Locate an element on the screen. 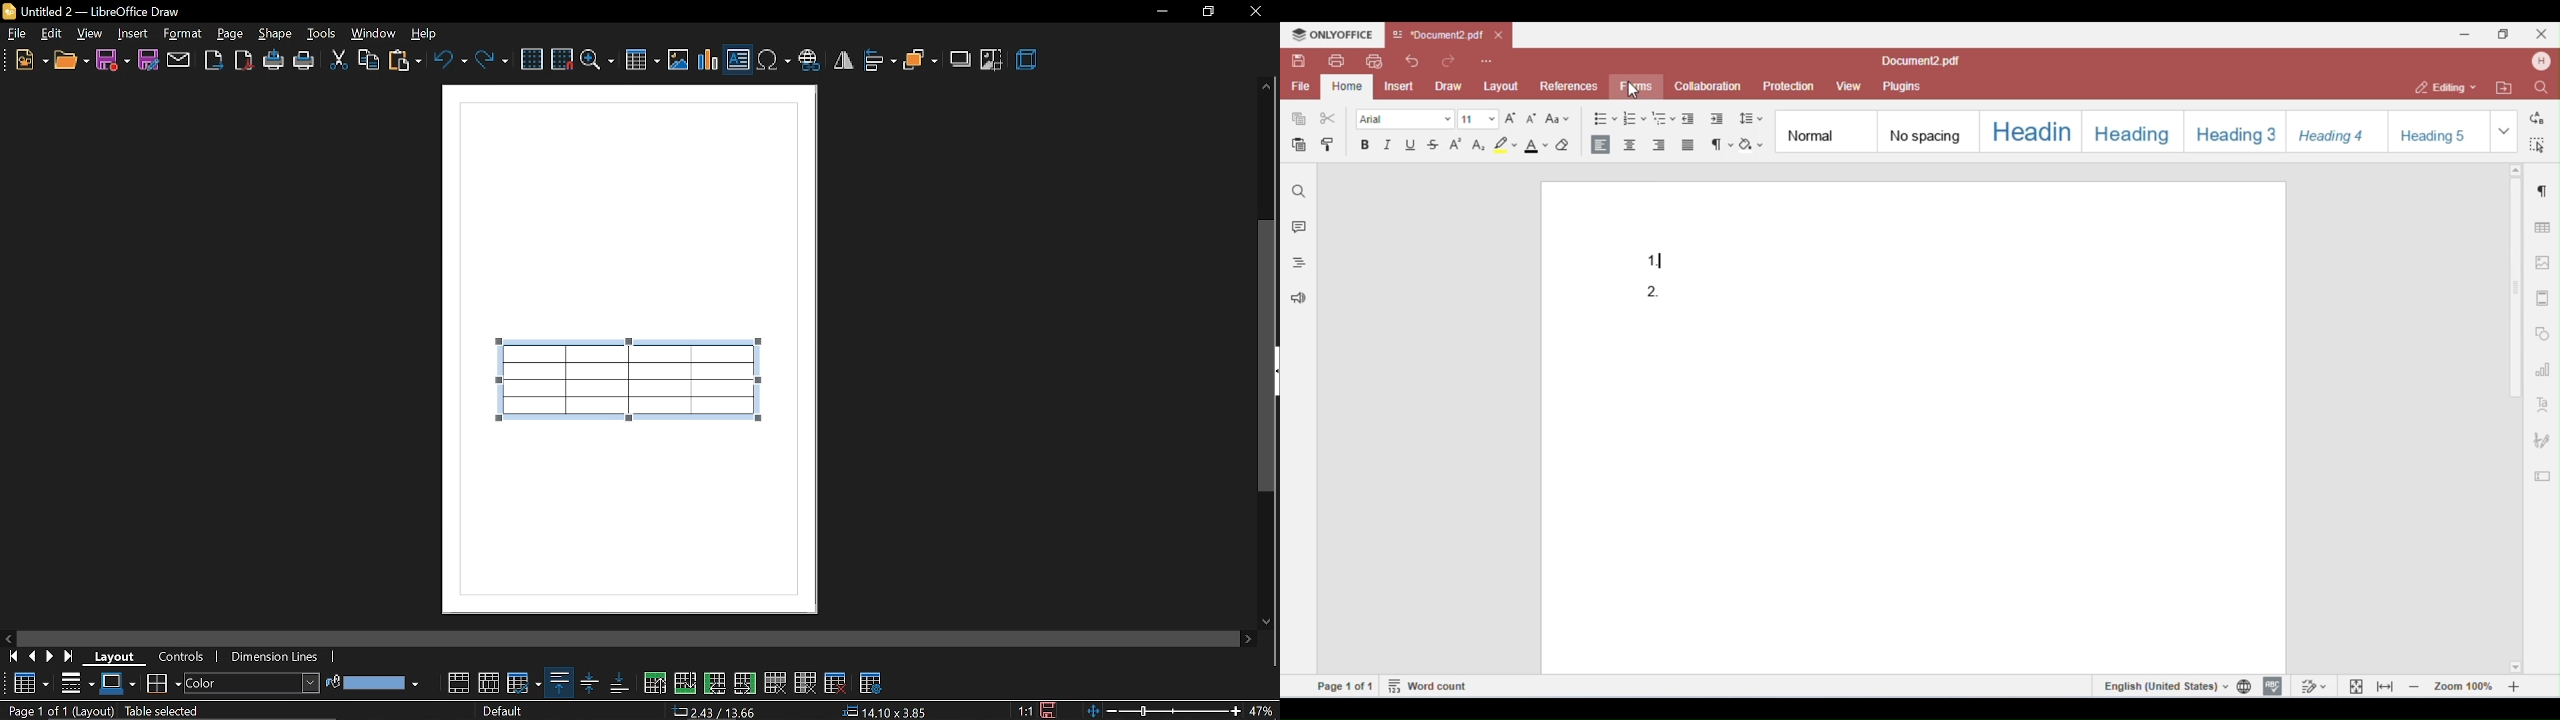  previous page is located at coordinates (32, 657).